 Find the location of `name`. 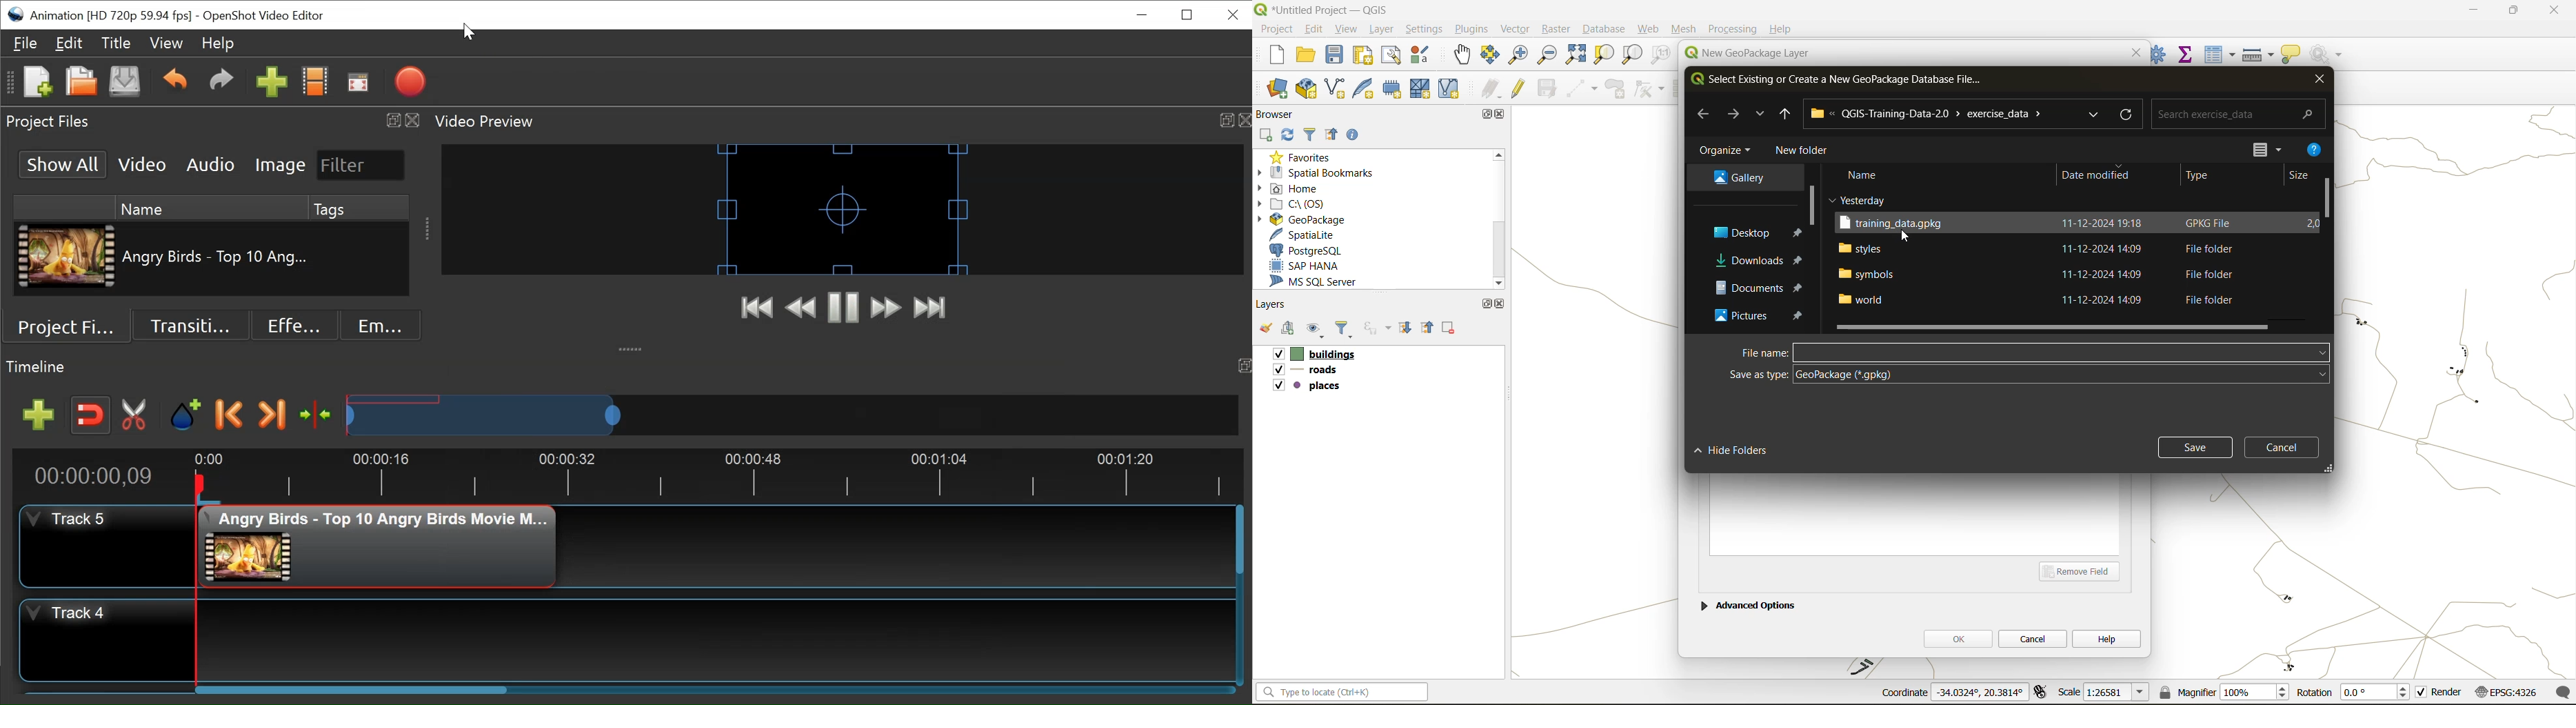

name is located at coordinates (1865, 174).